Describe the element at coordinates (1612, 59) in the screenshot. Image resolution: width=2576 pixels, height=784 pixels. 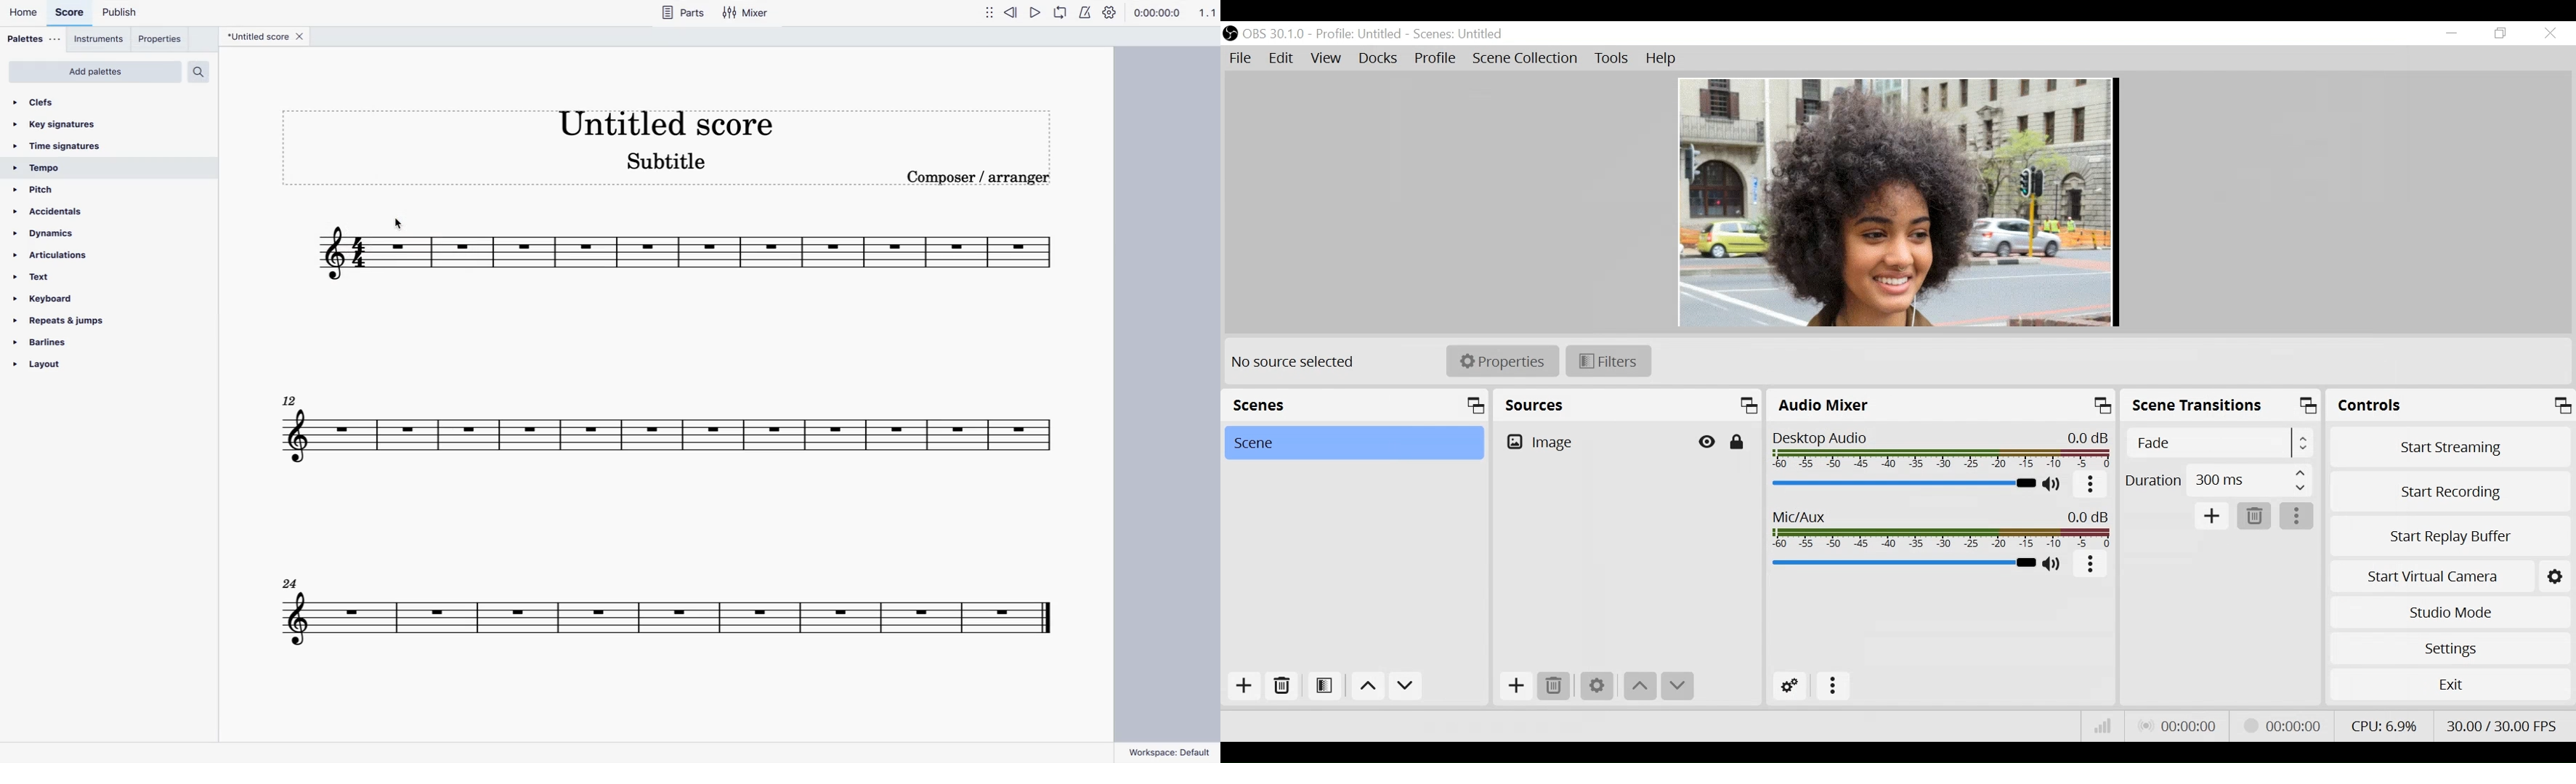
I see `Tools` at that location.